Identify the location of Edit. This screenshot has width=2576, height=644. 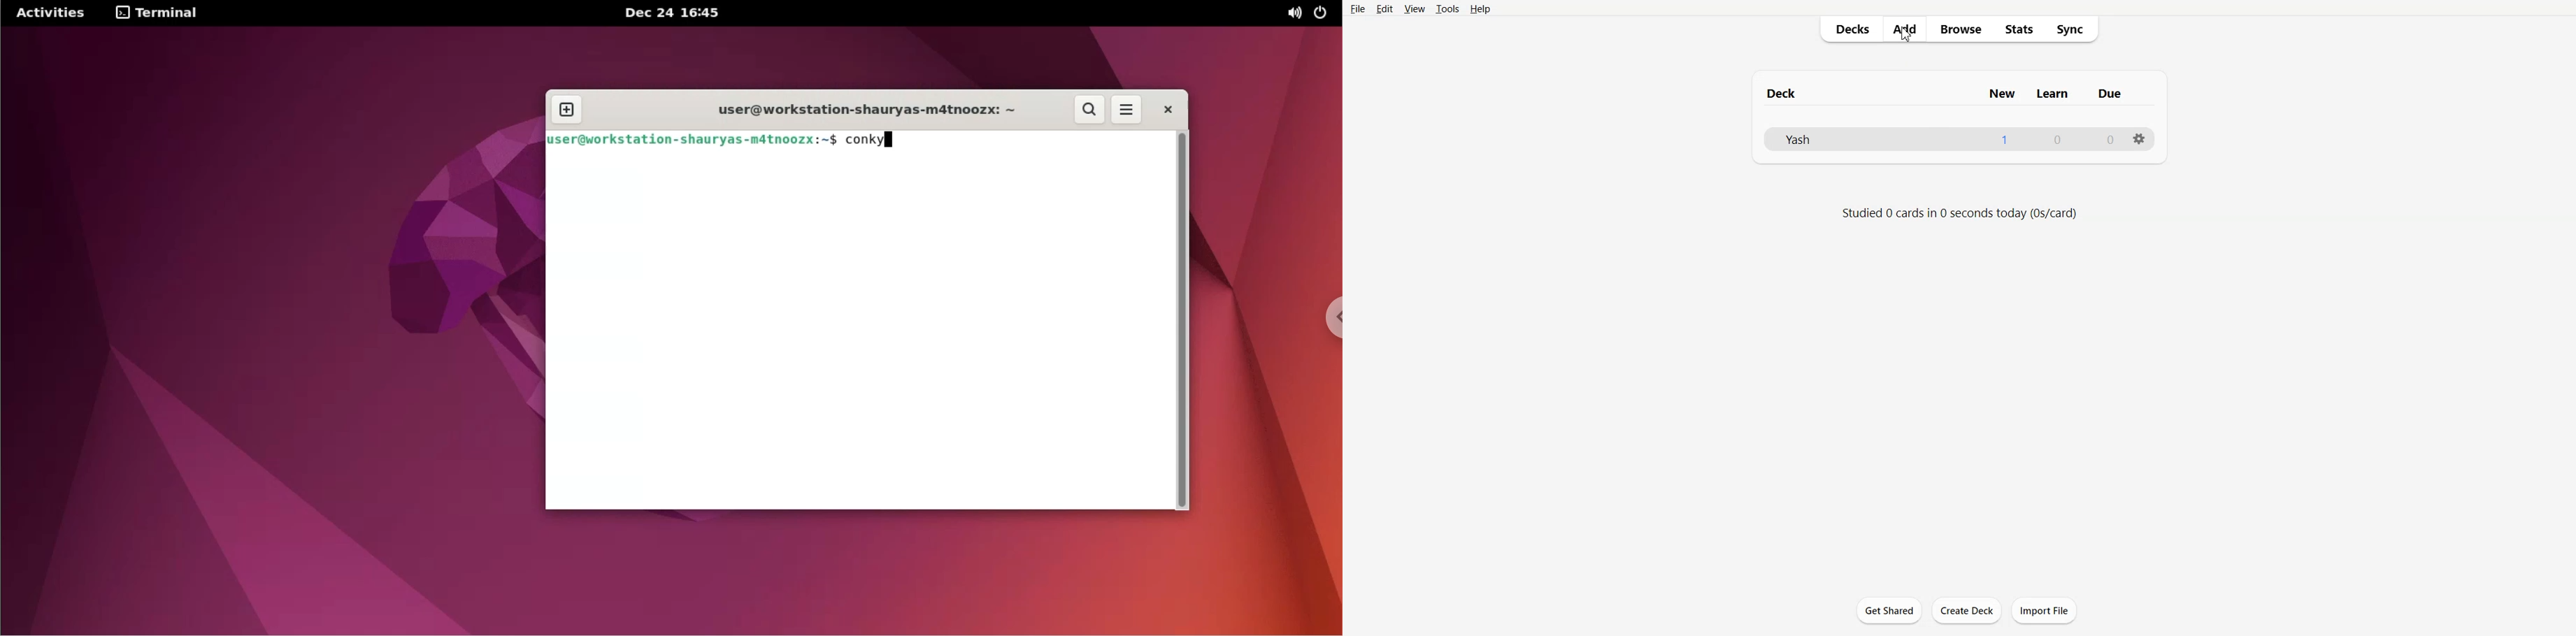
(1386, 9).